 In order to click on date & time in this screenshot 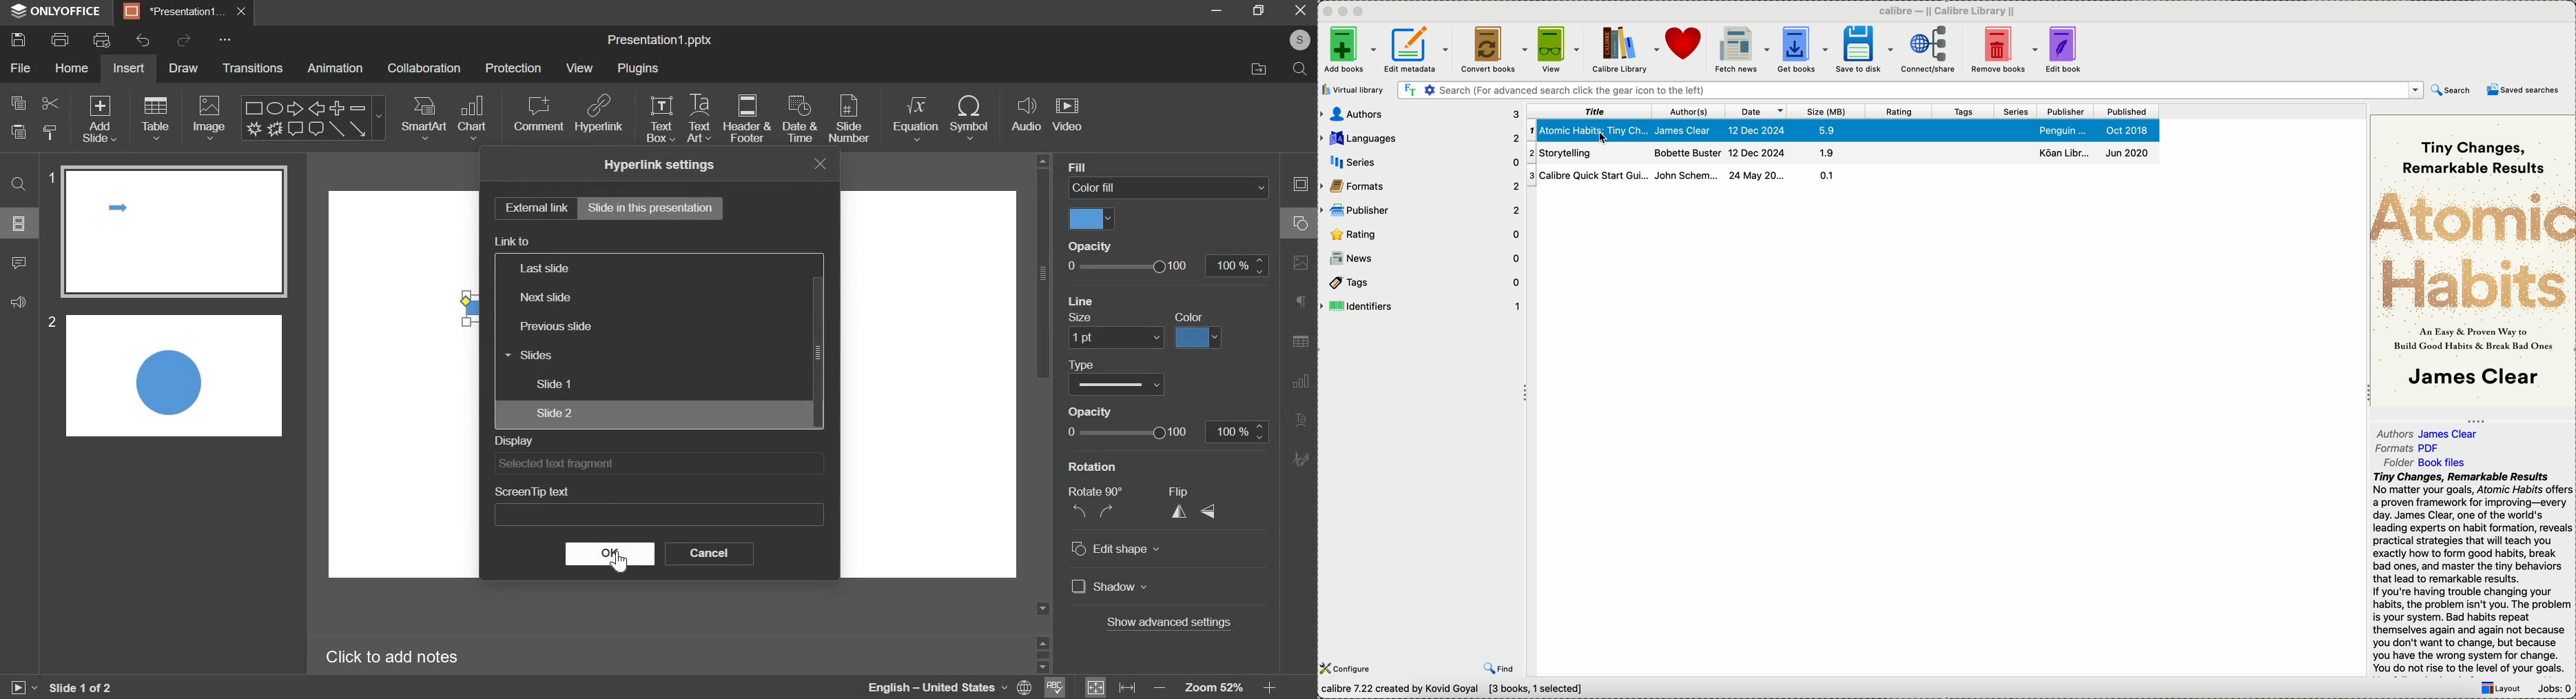, I will do `click(801, 121)`.